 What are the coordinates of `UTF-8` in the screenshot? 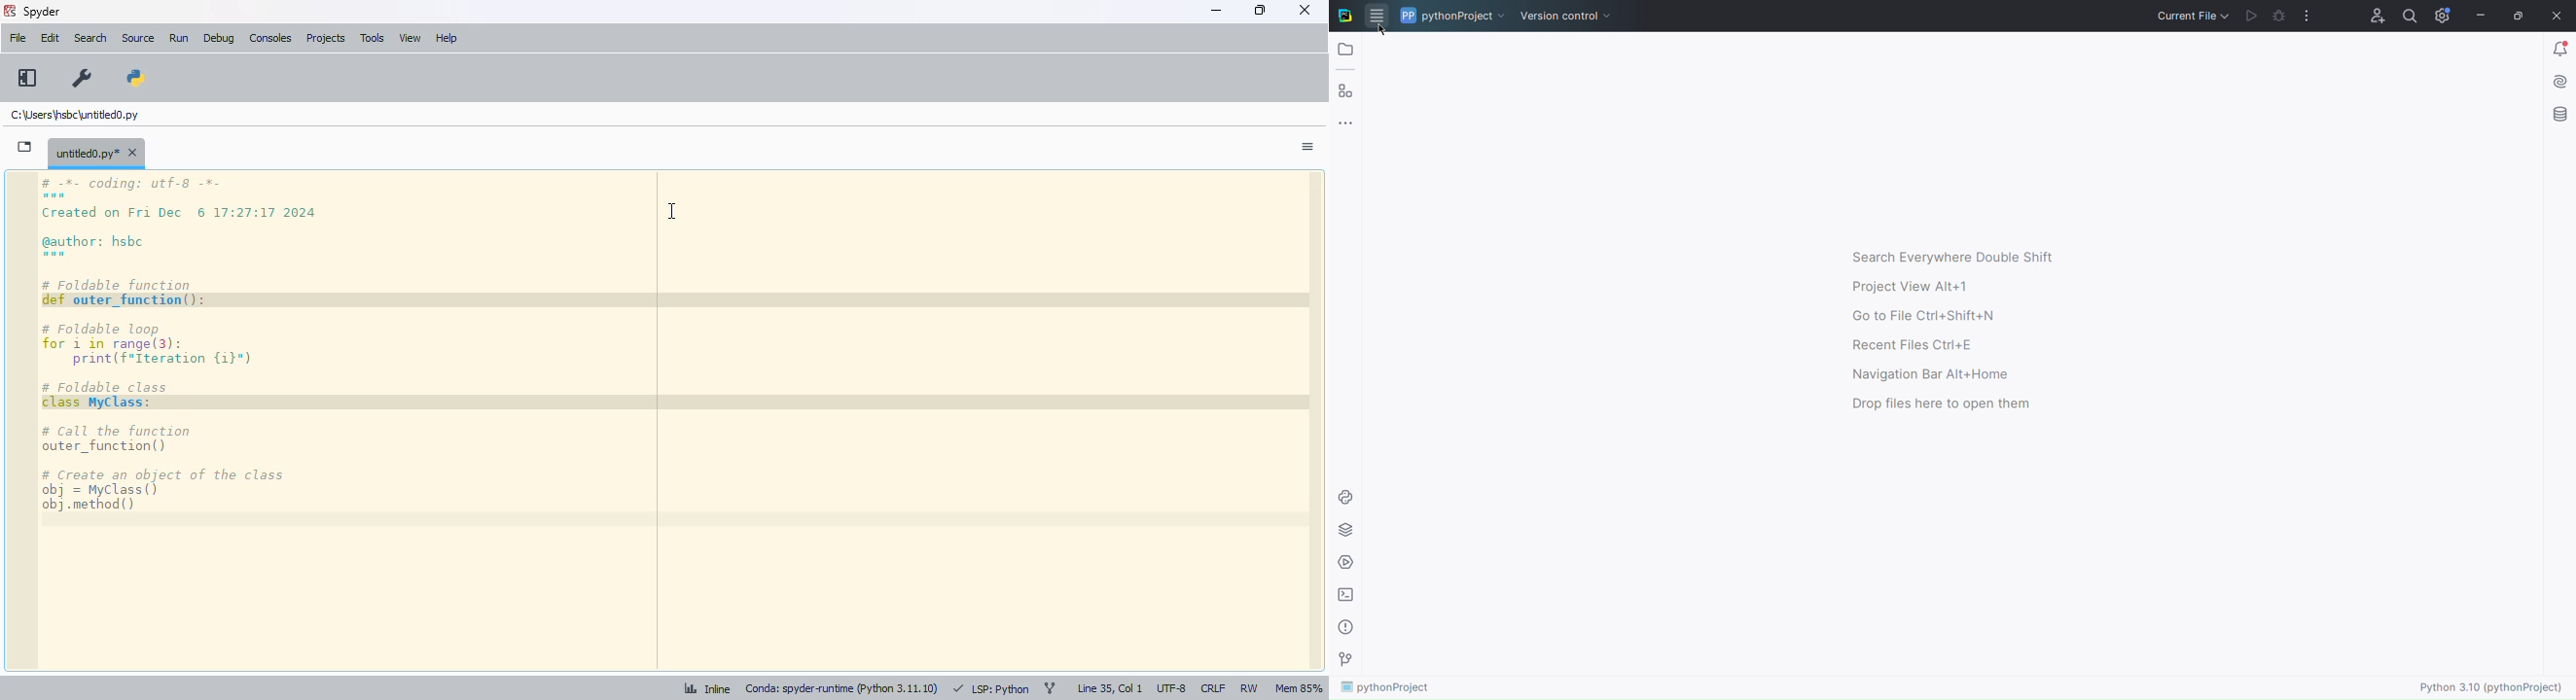 It's located at (1172, 688).